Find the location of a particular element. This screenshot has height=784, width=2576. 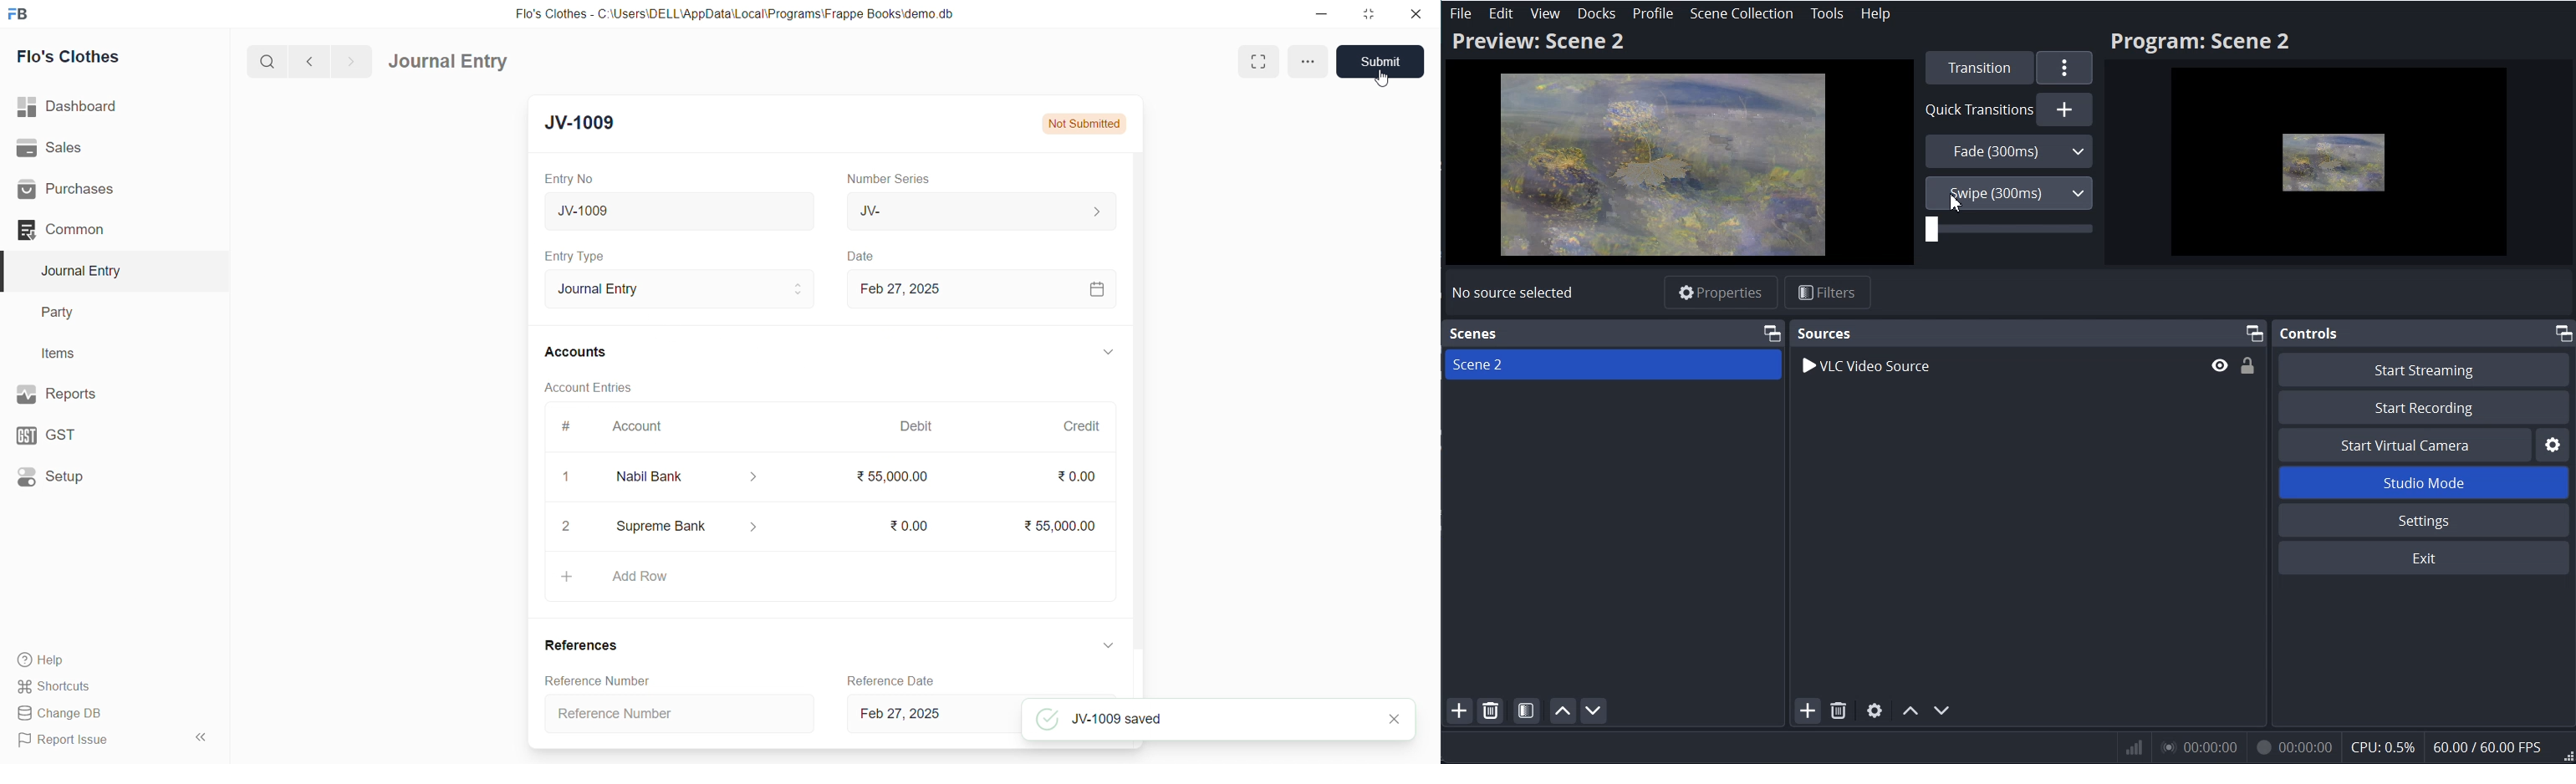

₹55,000.00 is located at coordinates (1066, 527).